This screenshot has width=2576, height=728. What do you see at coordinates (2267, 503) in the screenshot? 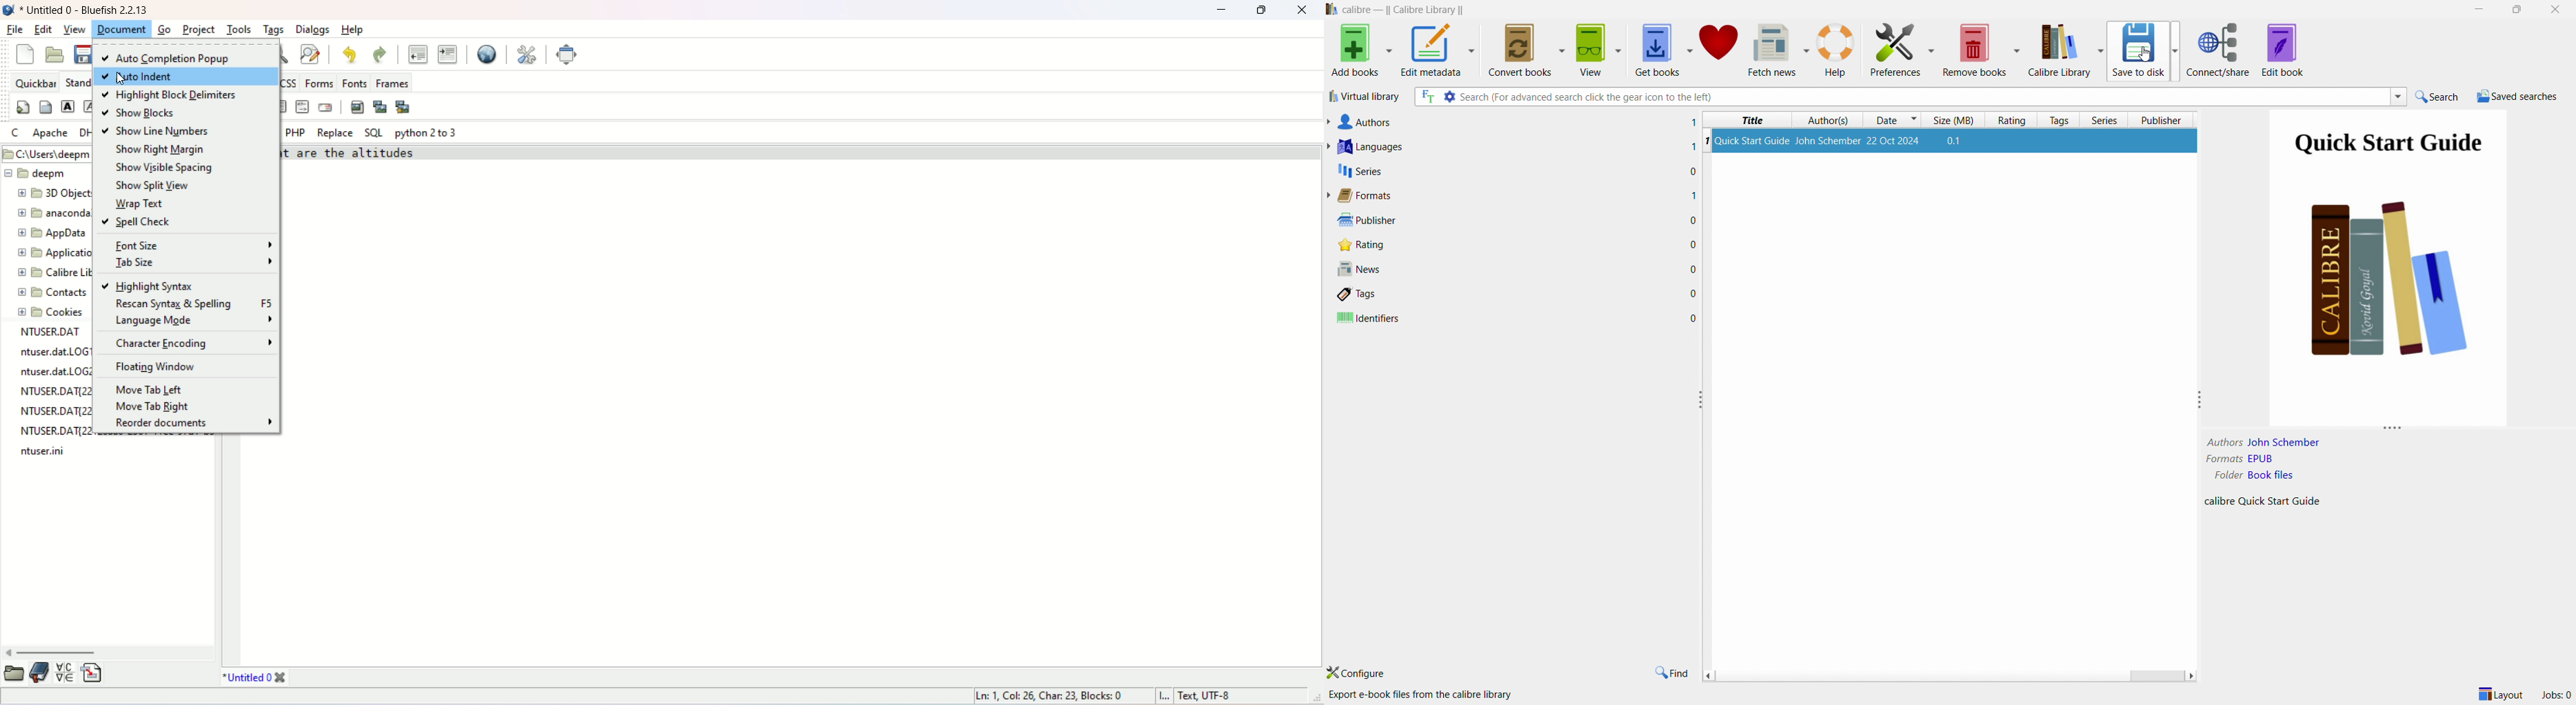
I see `calibre Quick Start Guide` at bounding box center [2267, 503].